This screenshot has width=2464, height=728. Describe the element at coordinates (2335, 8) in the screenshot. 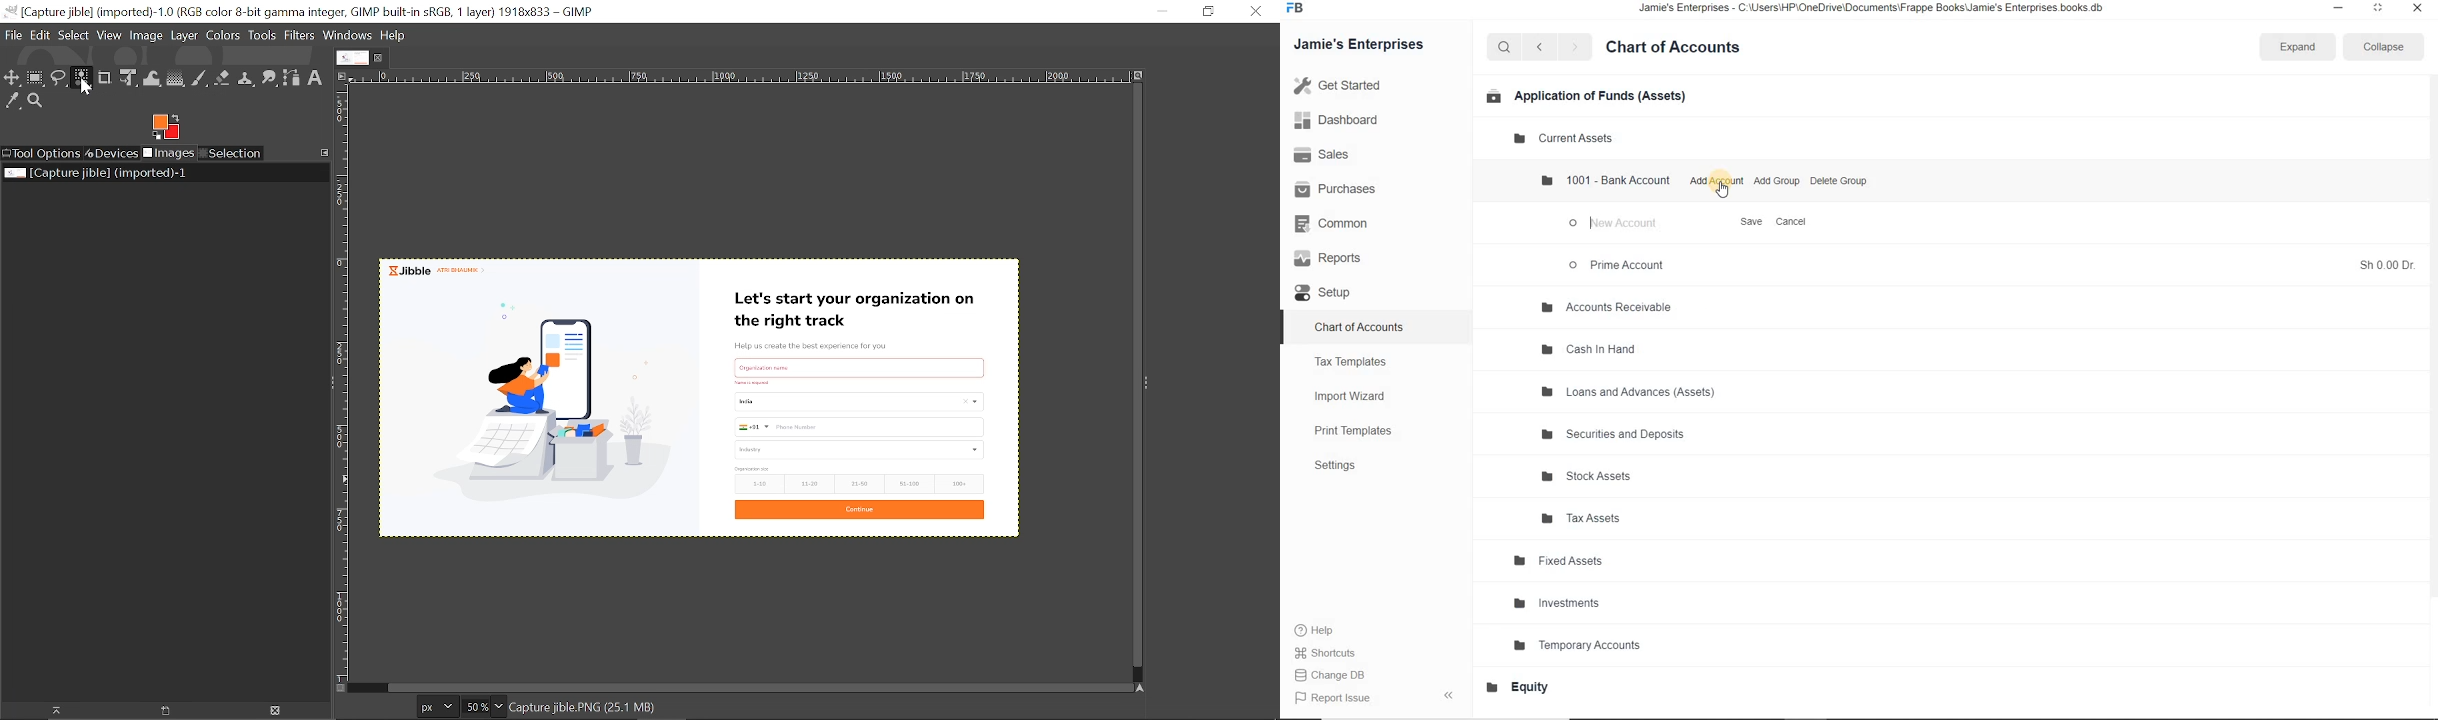

I see `minimize` at that location.